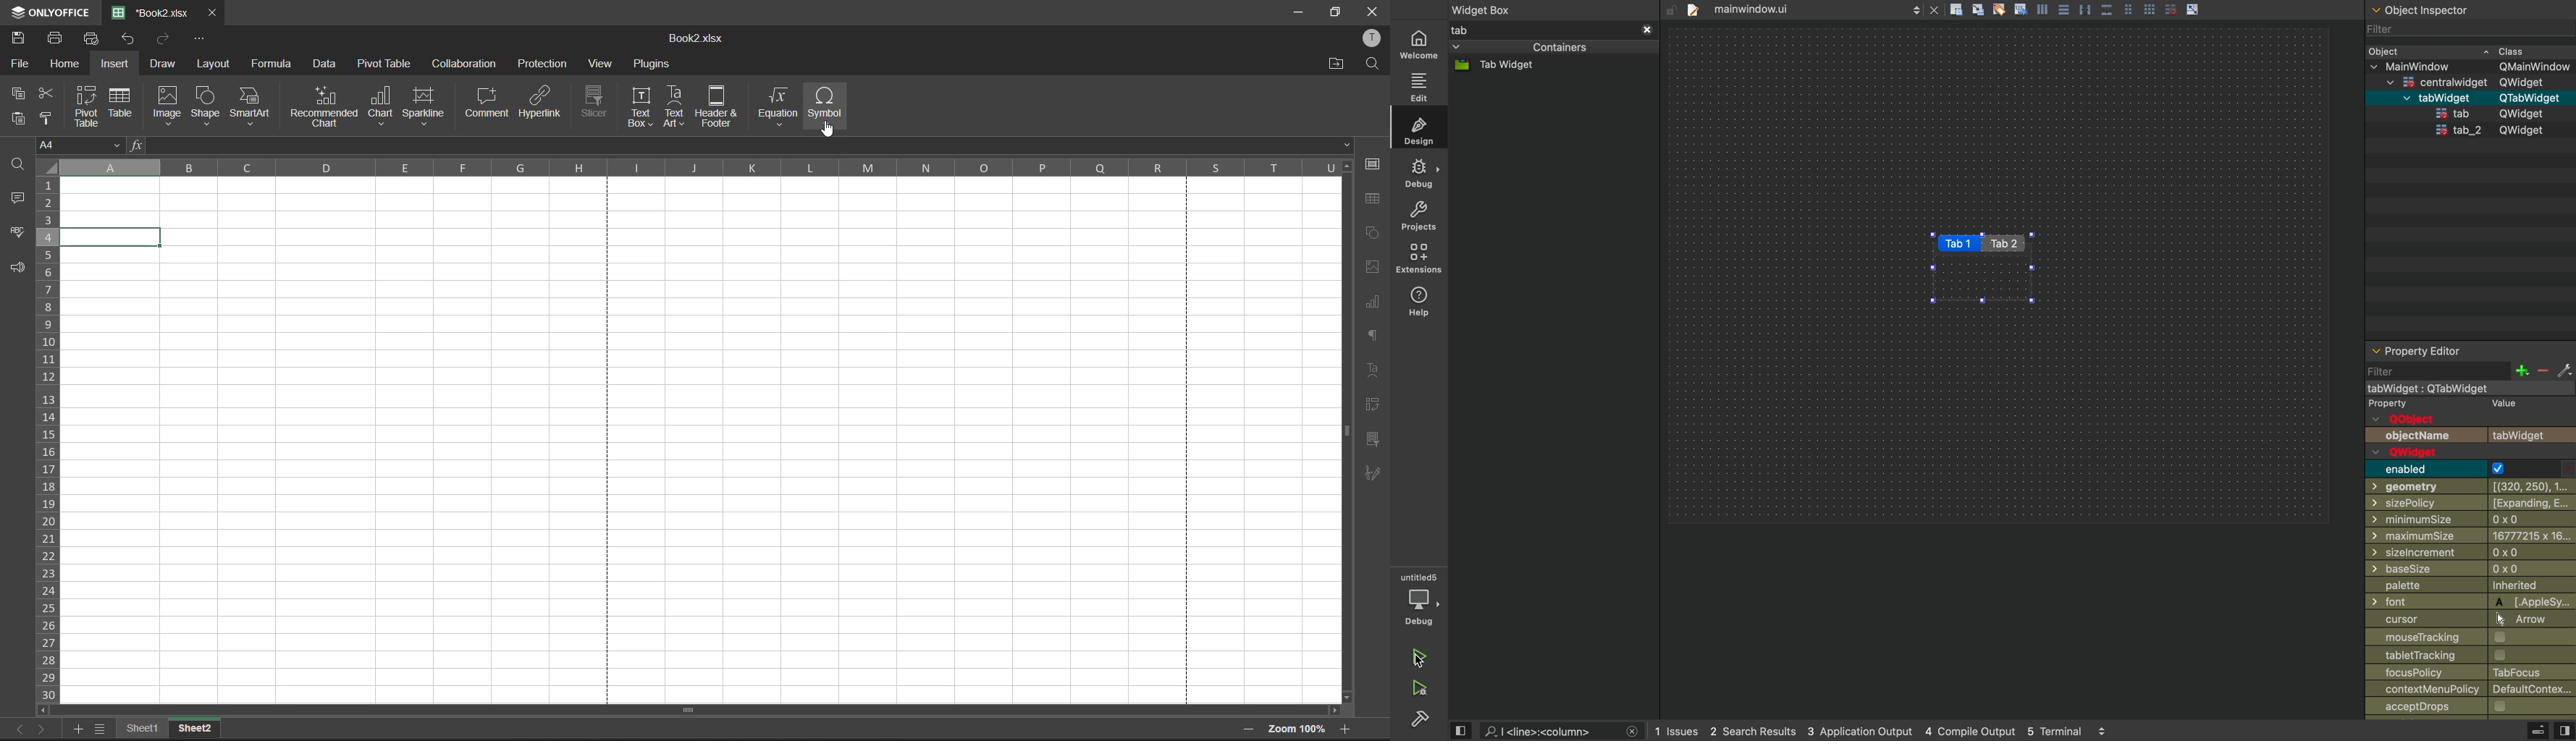 The height and width of the screenshot is (756, 2576). I want to click on run, so click(1421, 658).